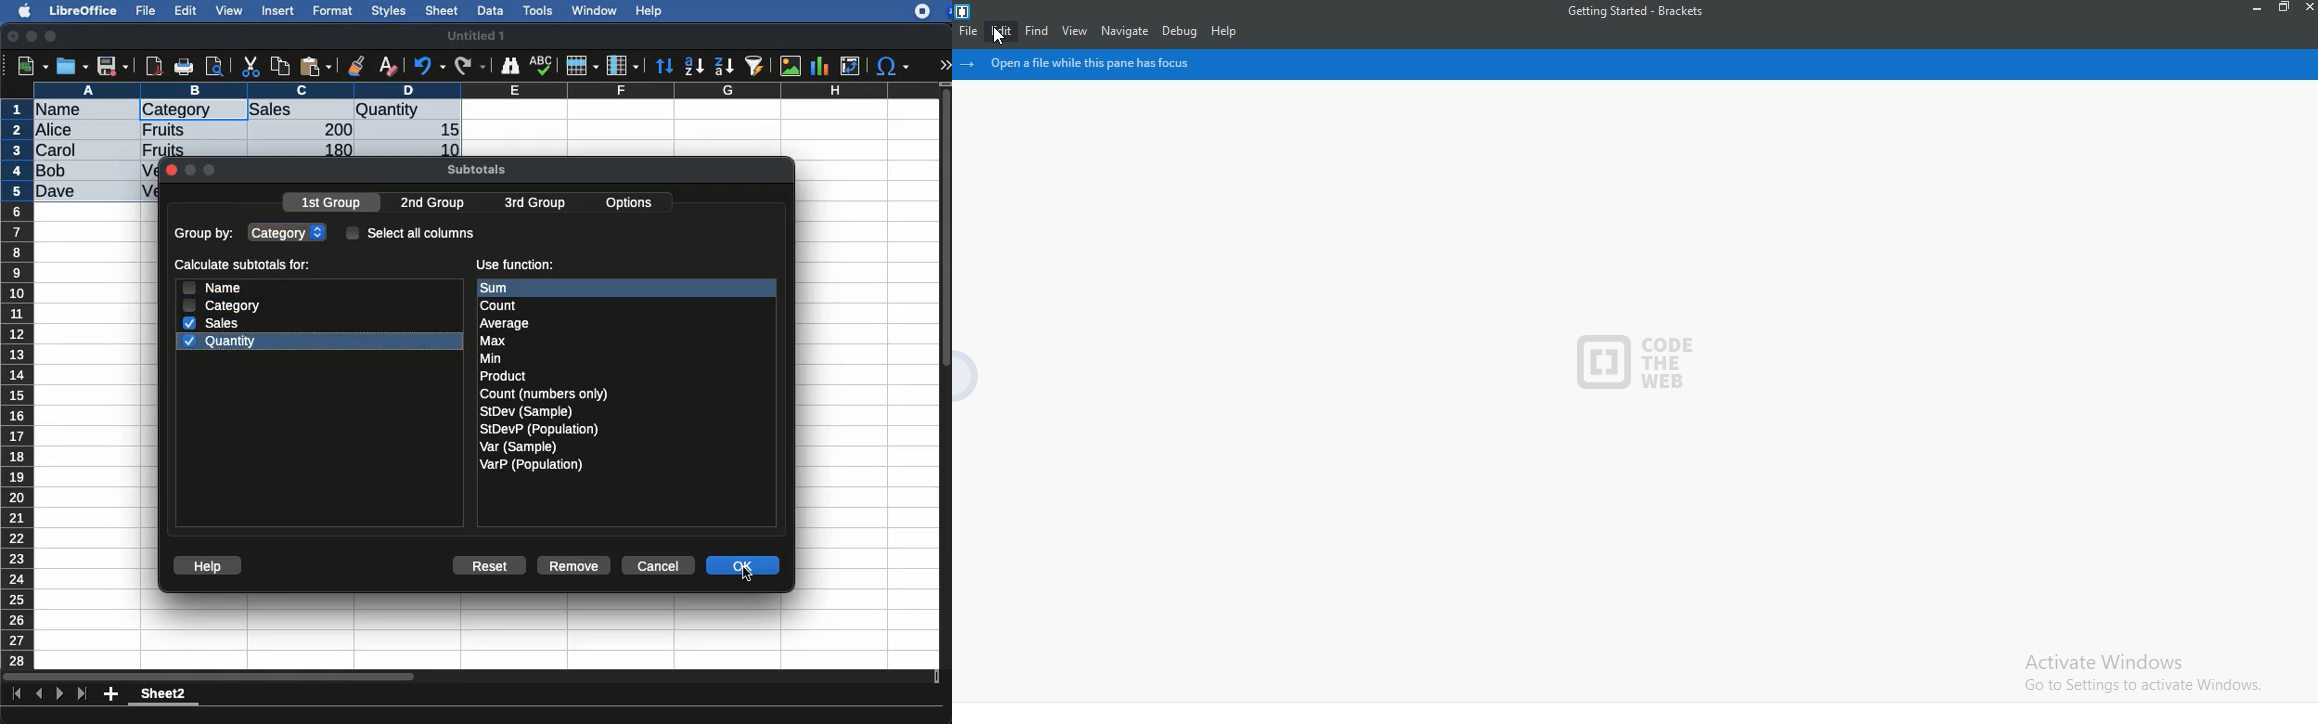  What do you see at coordinates (32, 36) in the screenshot?
I see `minimize` at bounding box center [32, 36].